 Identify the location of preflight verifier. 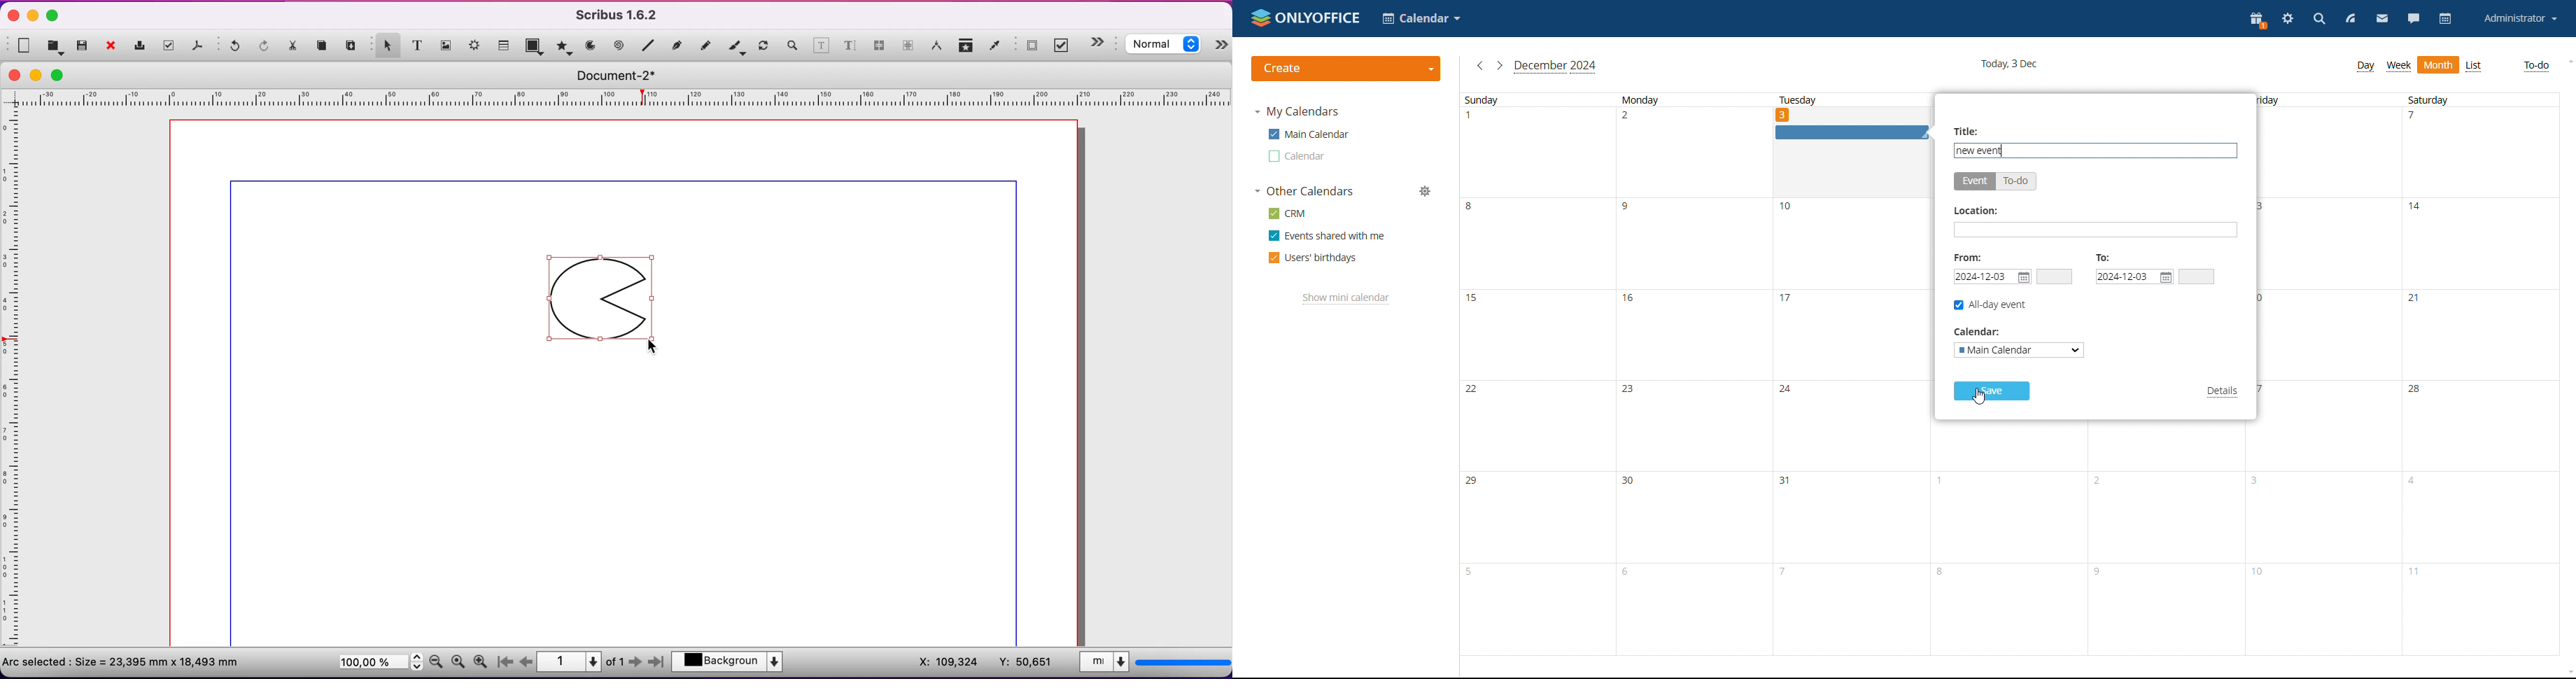
(171, 46).